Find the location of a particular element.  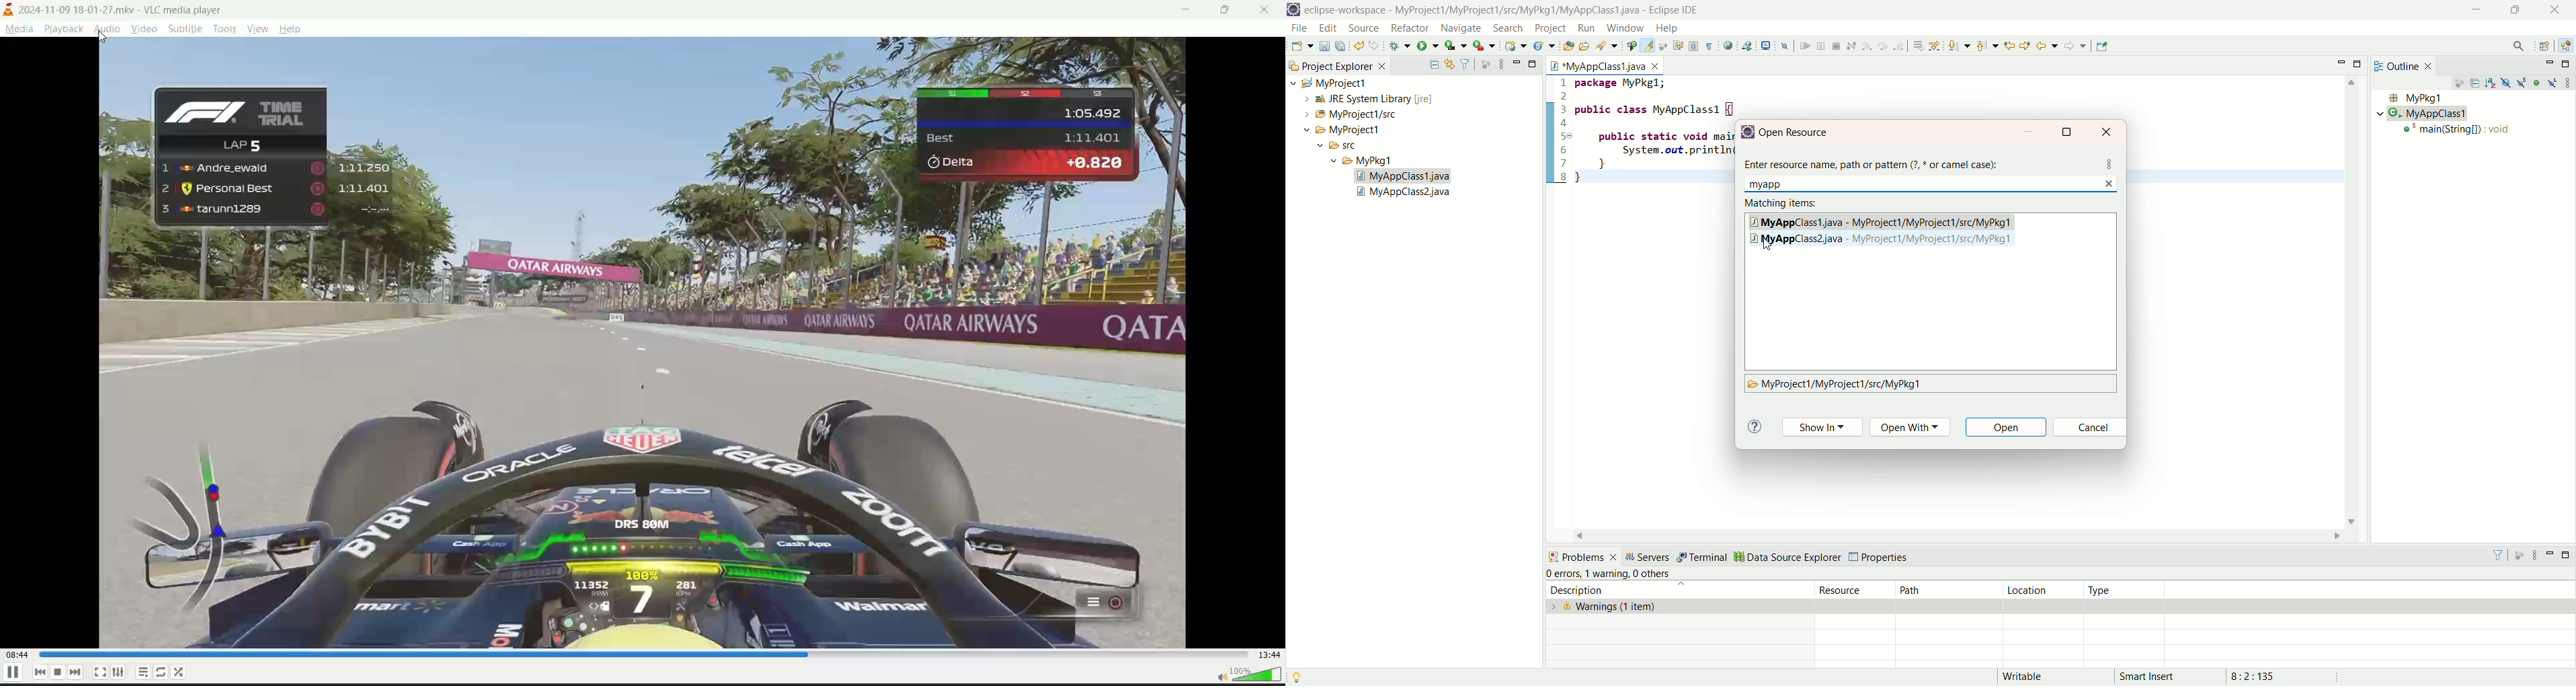

run last tool is located at coordinates (1484, 47).